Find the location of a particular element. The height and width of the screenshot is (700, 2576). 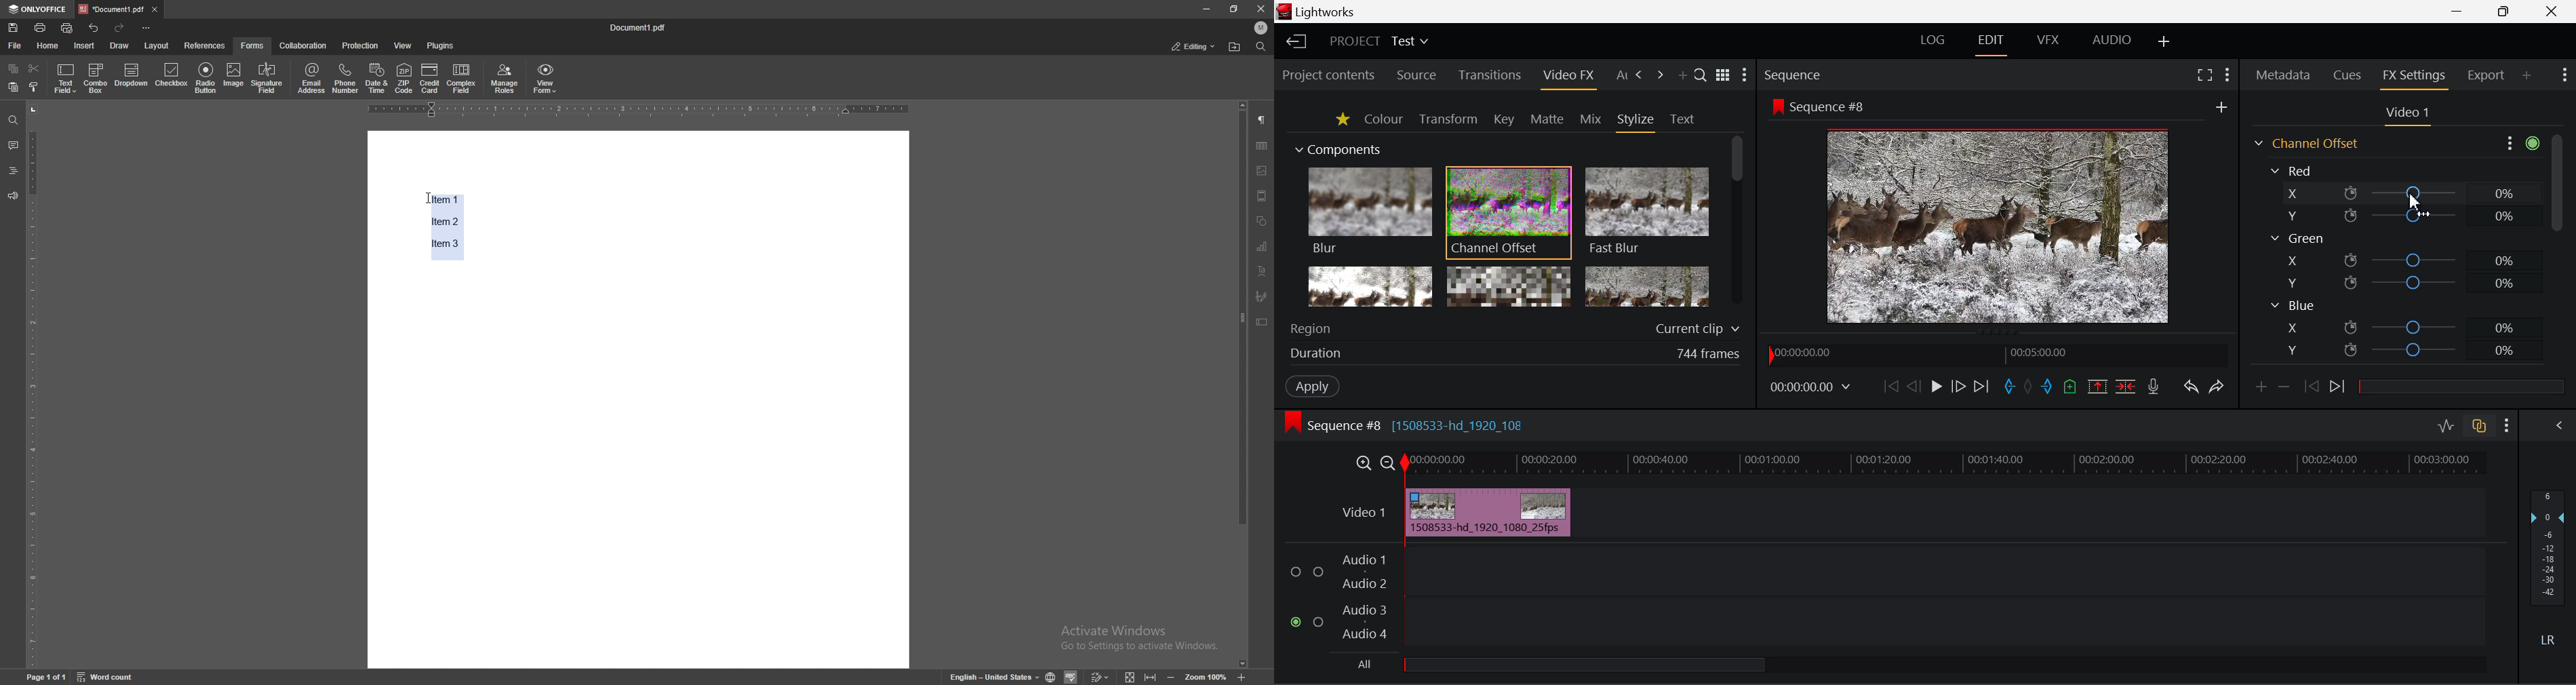

Sequence Preview Screen is located at coordinates (1999, 210).